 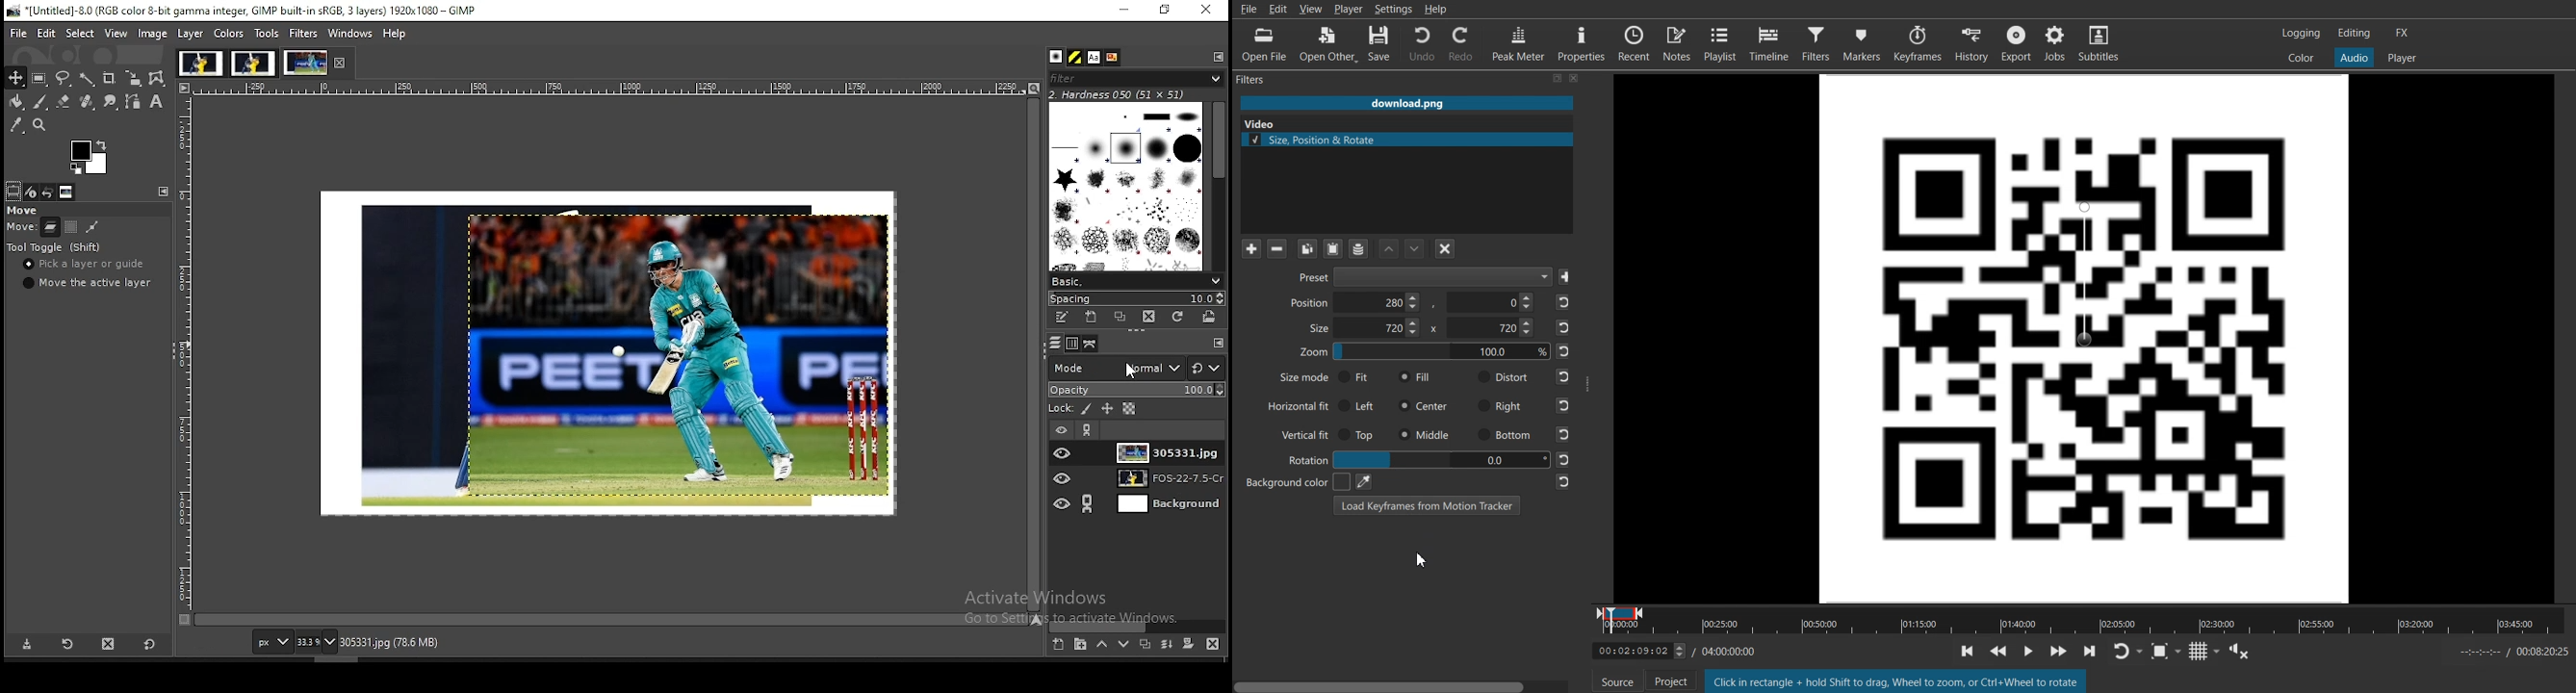 What do you see at coordinates (1130, 371) in the screenshot?
I see `mouse pointer` at bounding box center [1130, 371].